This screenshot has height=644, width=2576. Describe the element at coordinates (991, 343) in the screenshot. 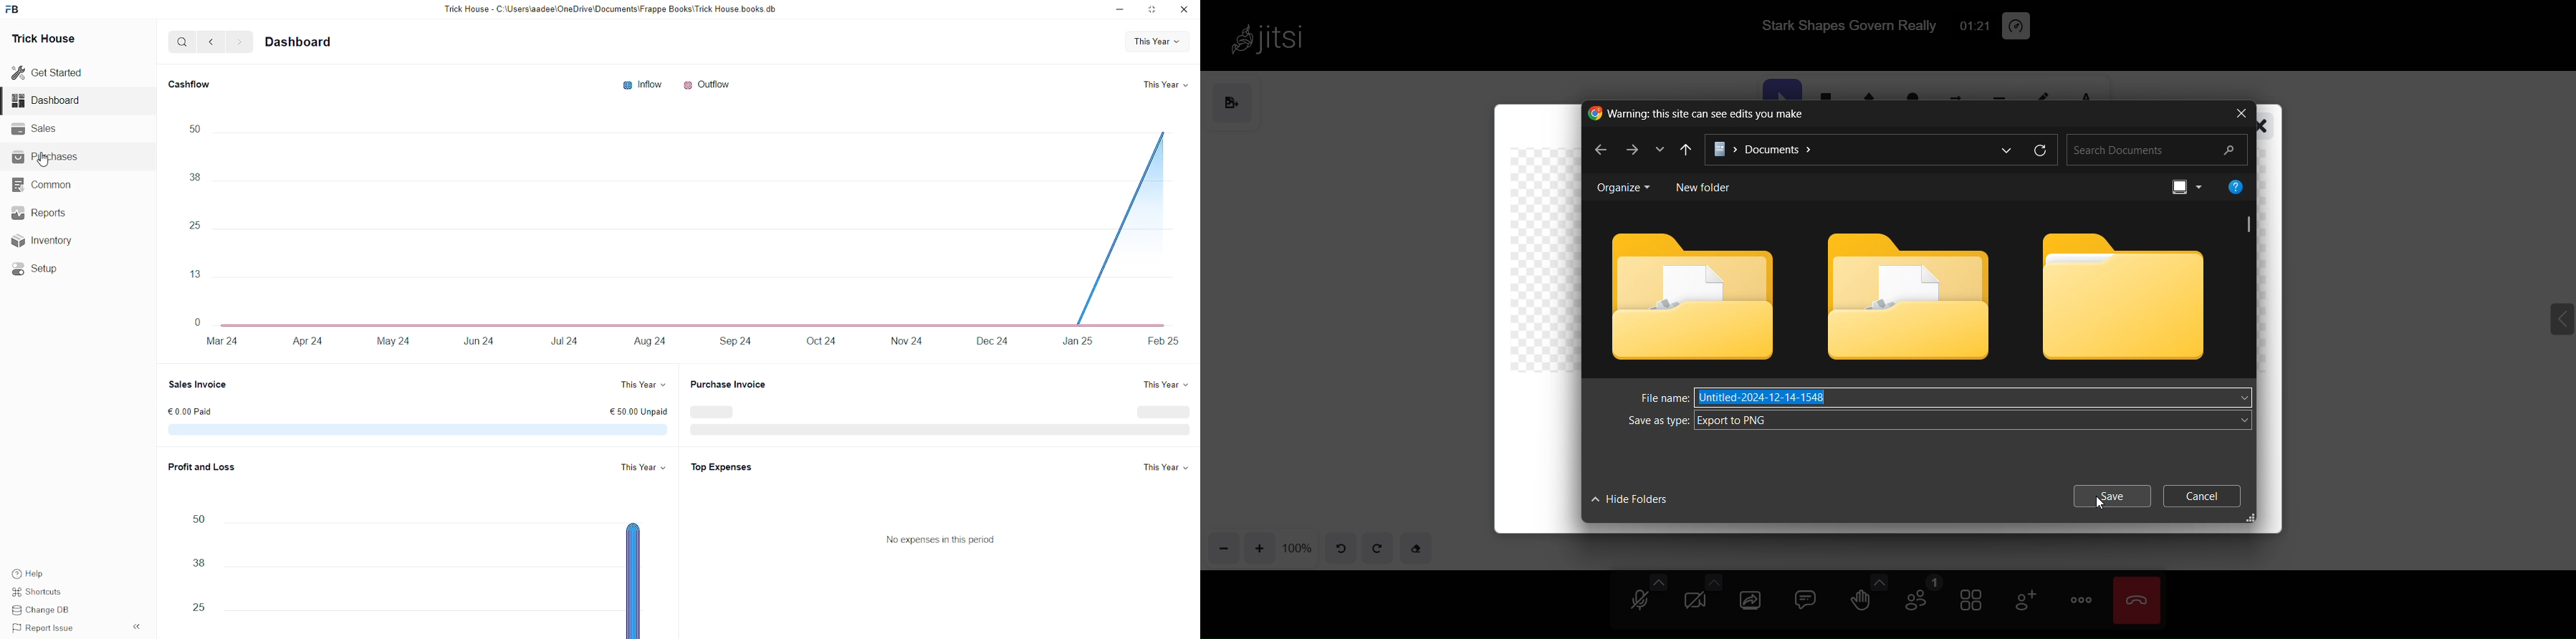

I see `Dec 24` at that location.